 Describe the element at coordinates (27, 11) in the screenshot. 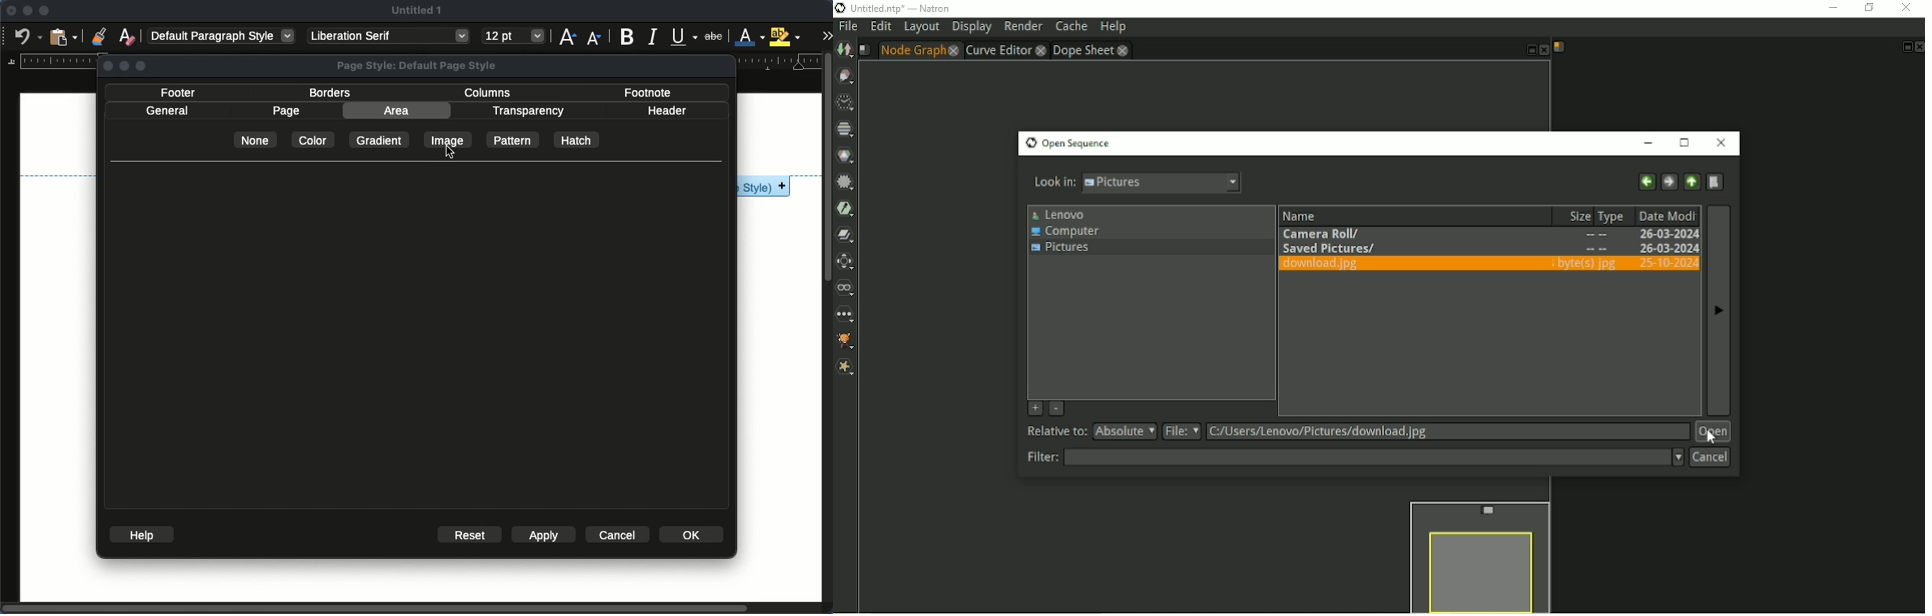

I see `minimize` at that location.